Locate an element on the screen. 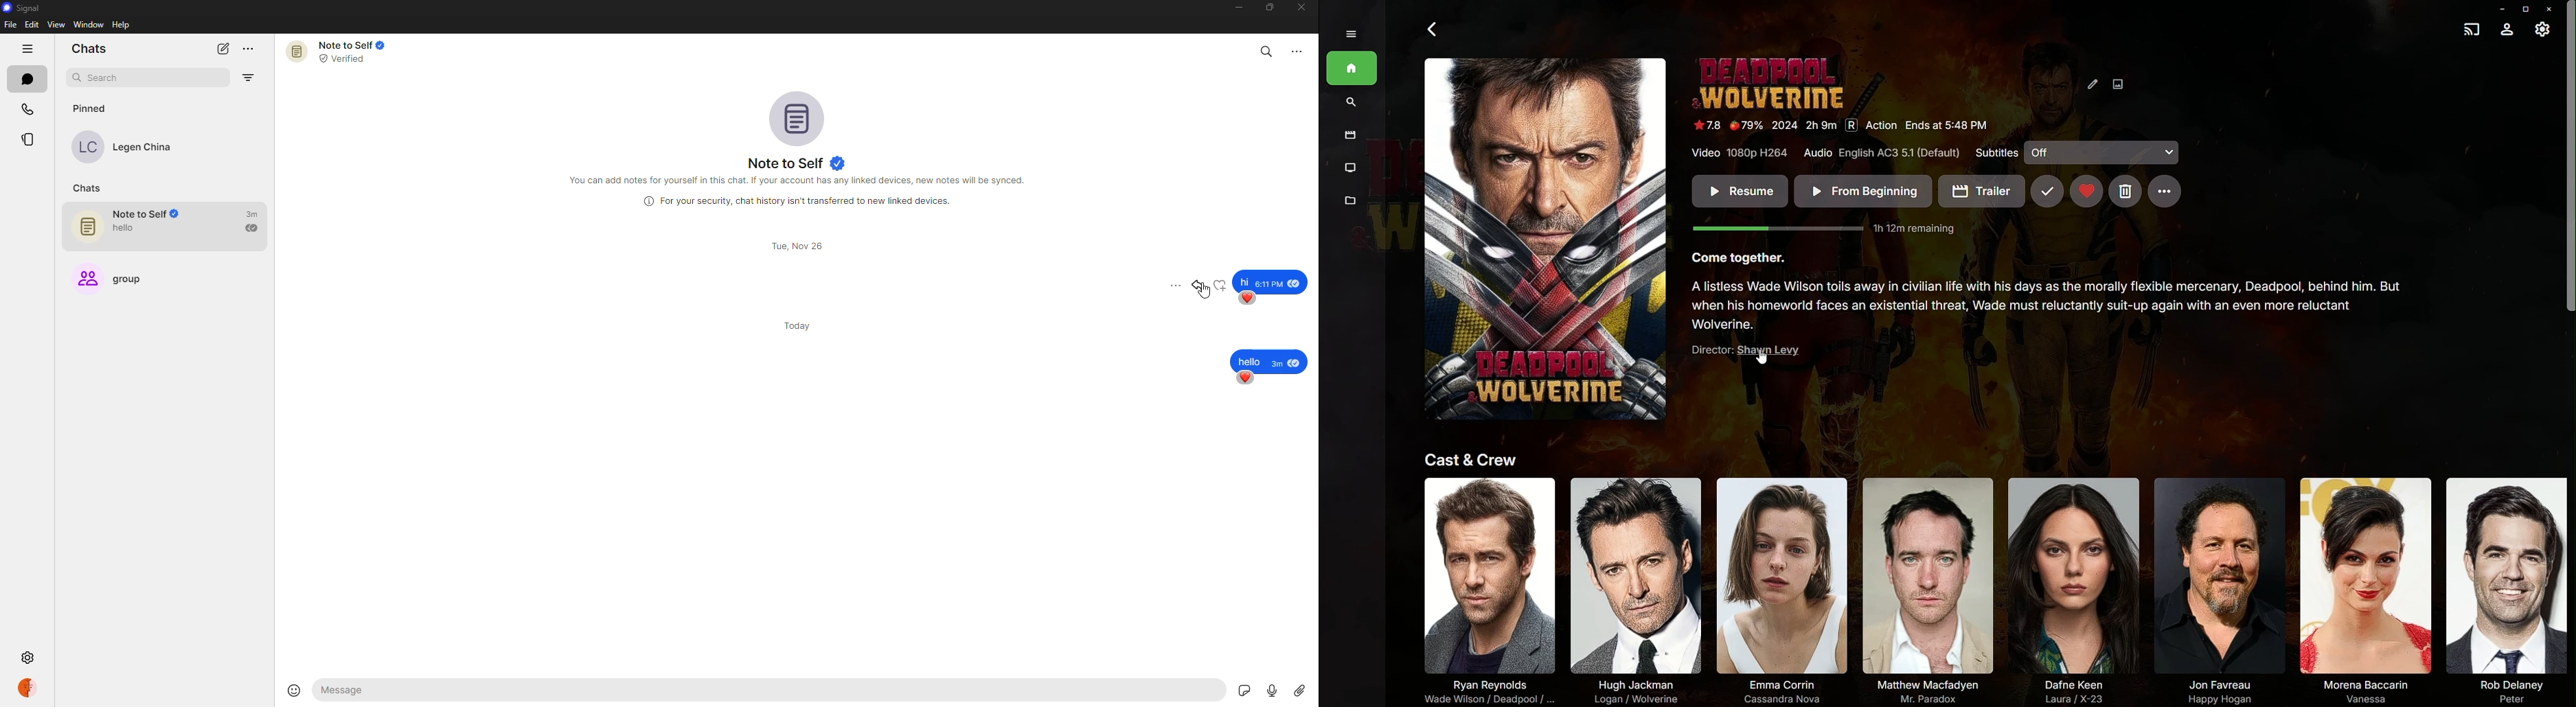 Image resolution: width=2576 pixels, height=728 pixels. Movie Details is located at coordinates (1839, 125).